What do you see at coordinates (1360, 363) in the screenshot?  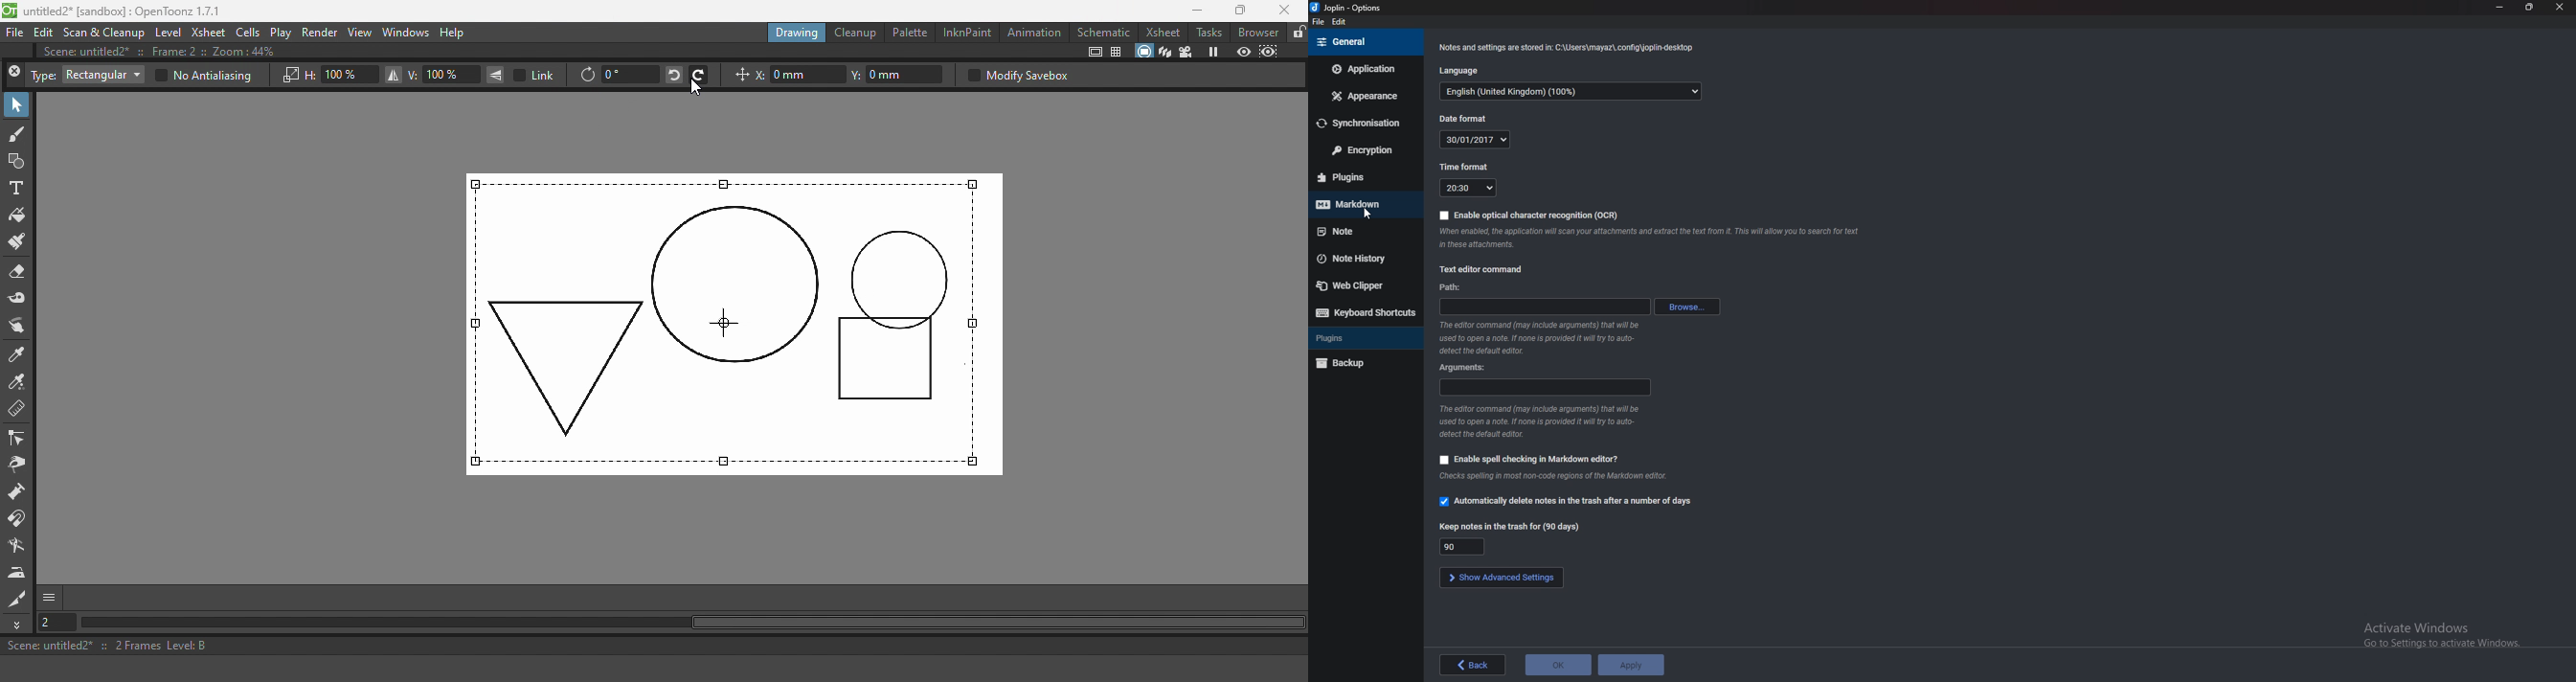 I see `Backup` at bounding box center [1360, 363].